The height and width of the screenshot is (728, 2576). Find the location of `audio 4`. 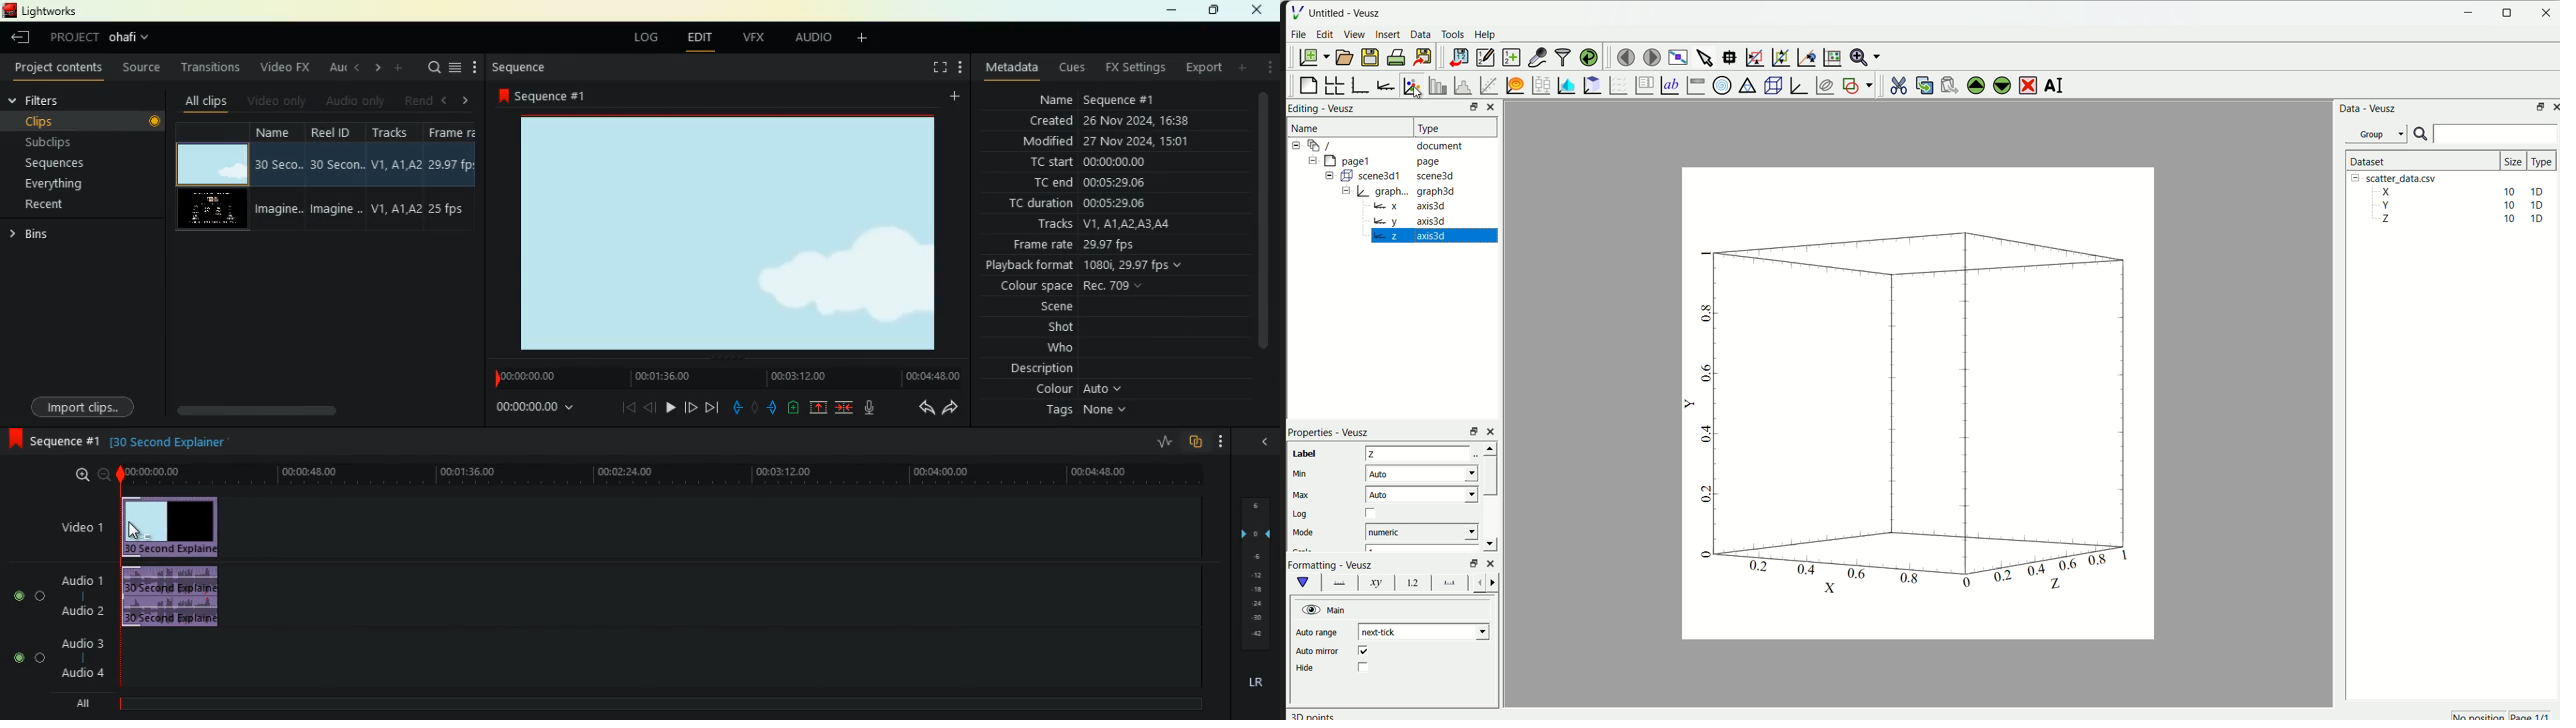

audio 4 is located at coordinates (83, 674).